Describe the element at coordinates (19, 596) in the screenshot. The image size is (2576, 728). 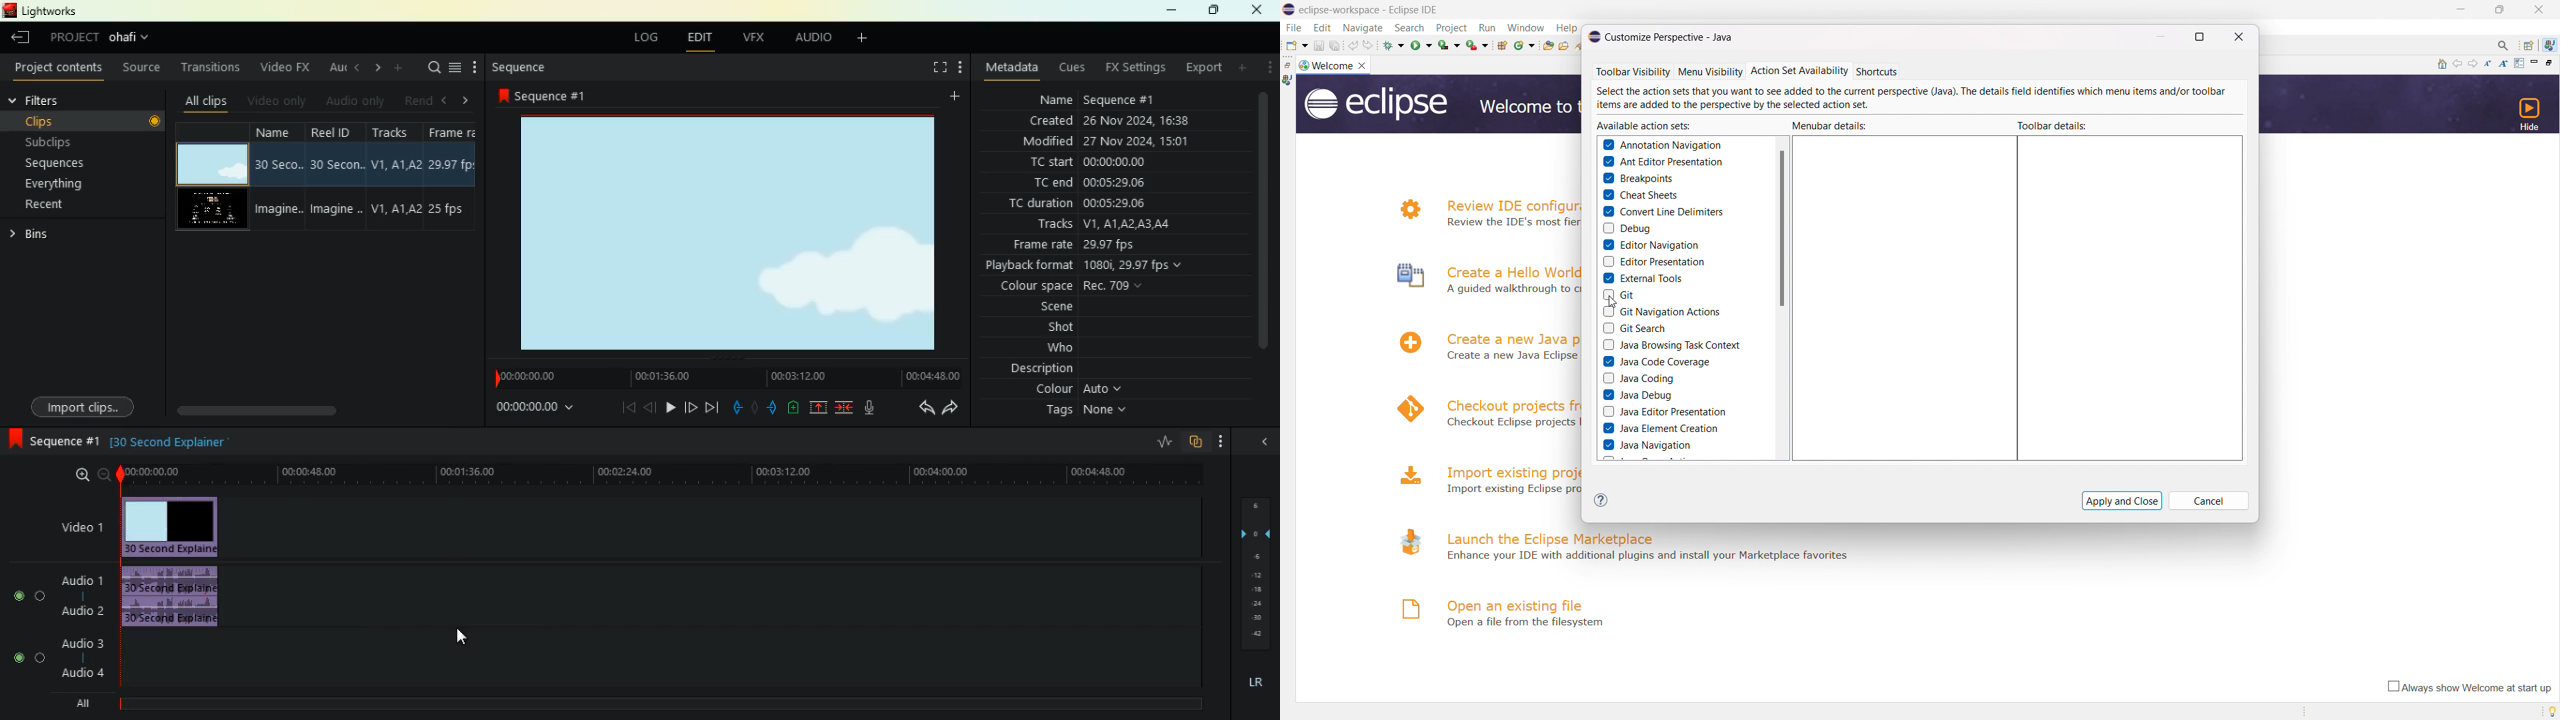
I see `toggle` at that location.